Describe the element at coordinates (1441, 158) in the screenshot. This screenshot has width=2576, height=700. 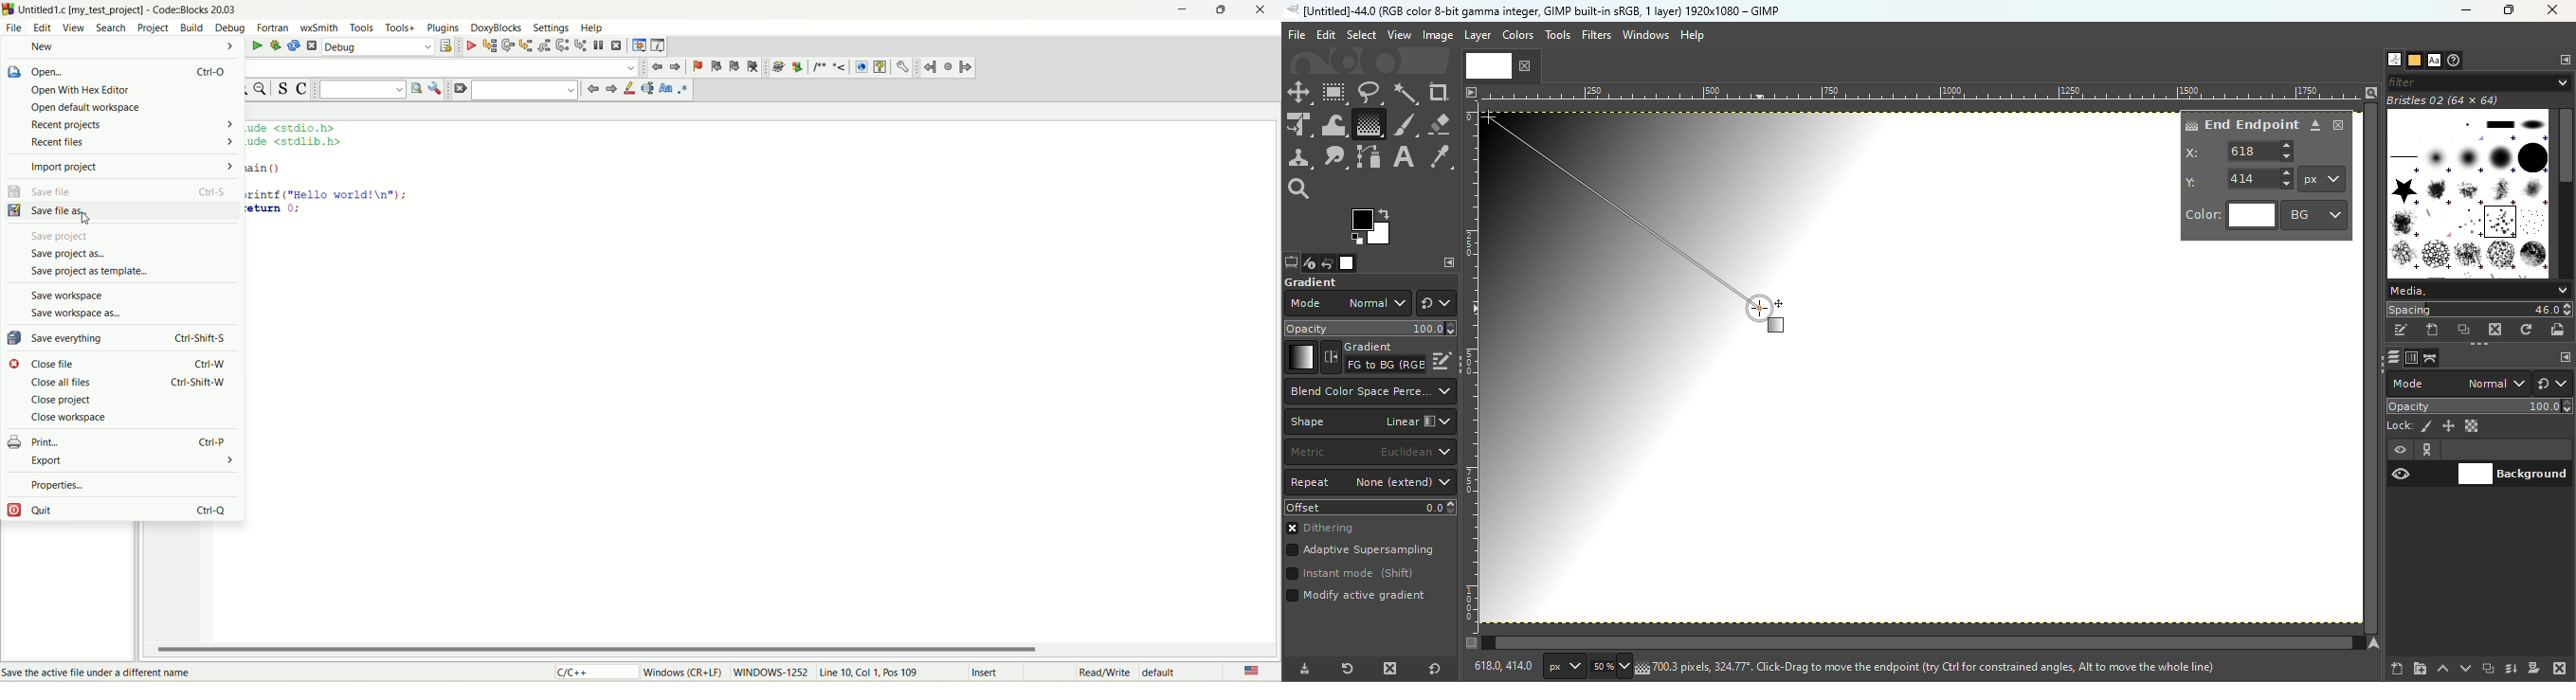
I see `Color picker tool` at that location.